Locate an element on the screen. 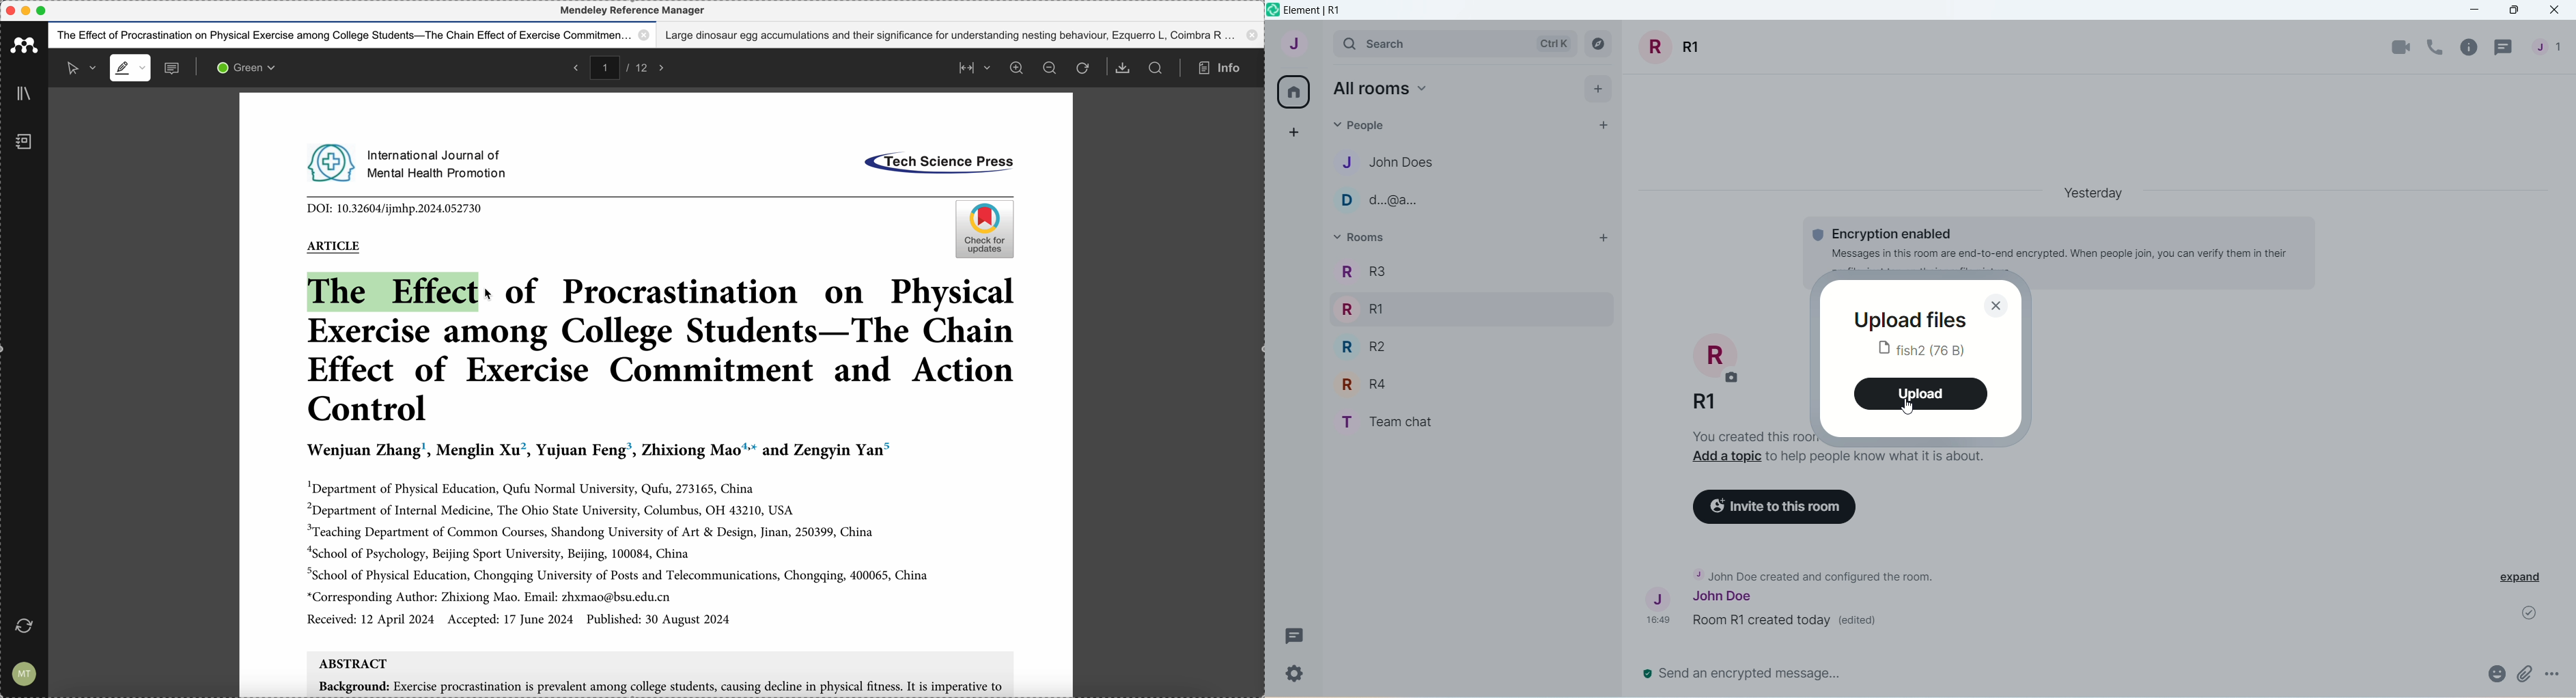  search is located at coordinates (1381, 46).